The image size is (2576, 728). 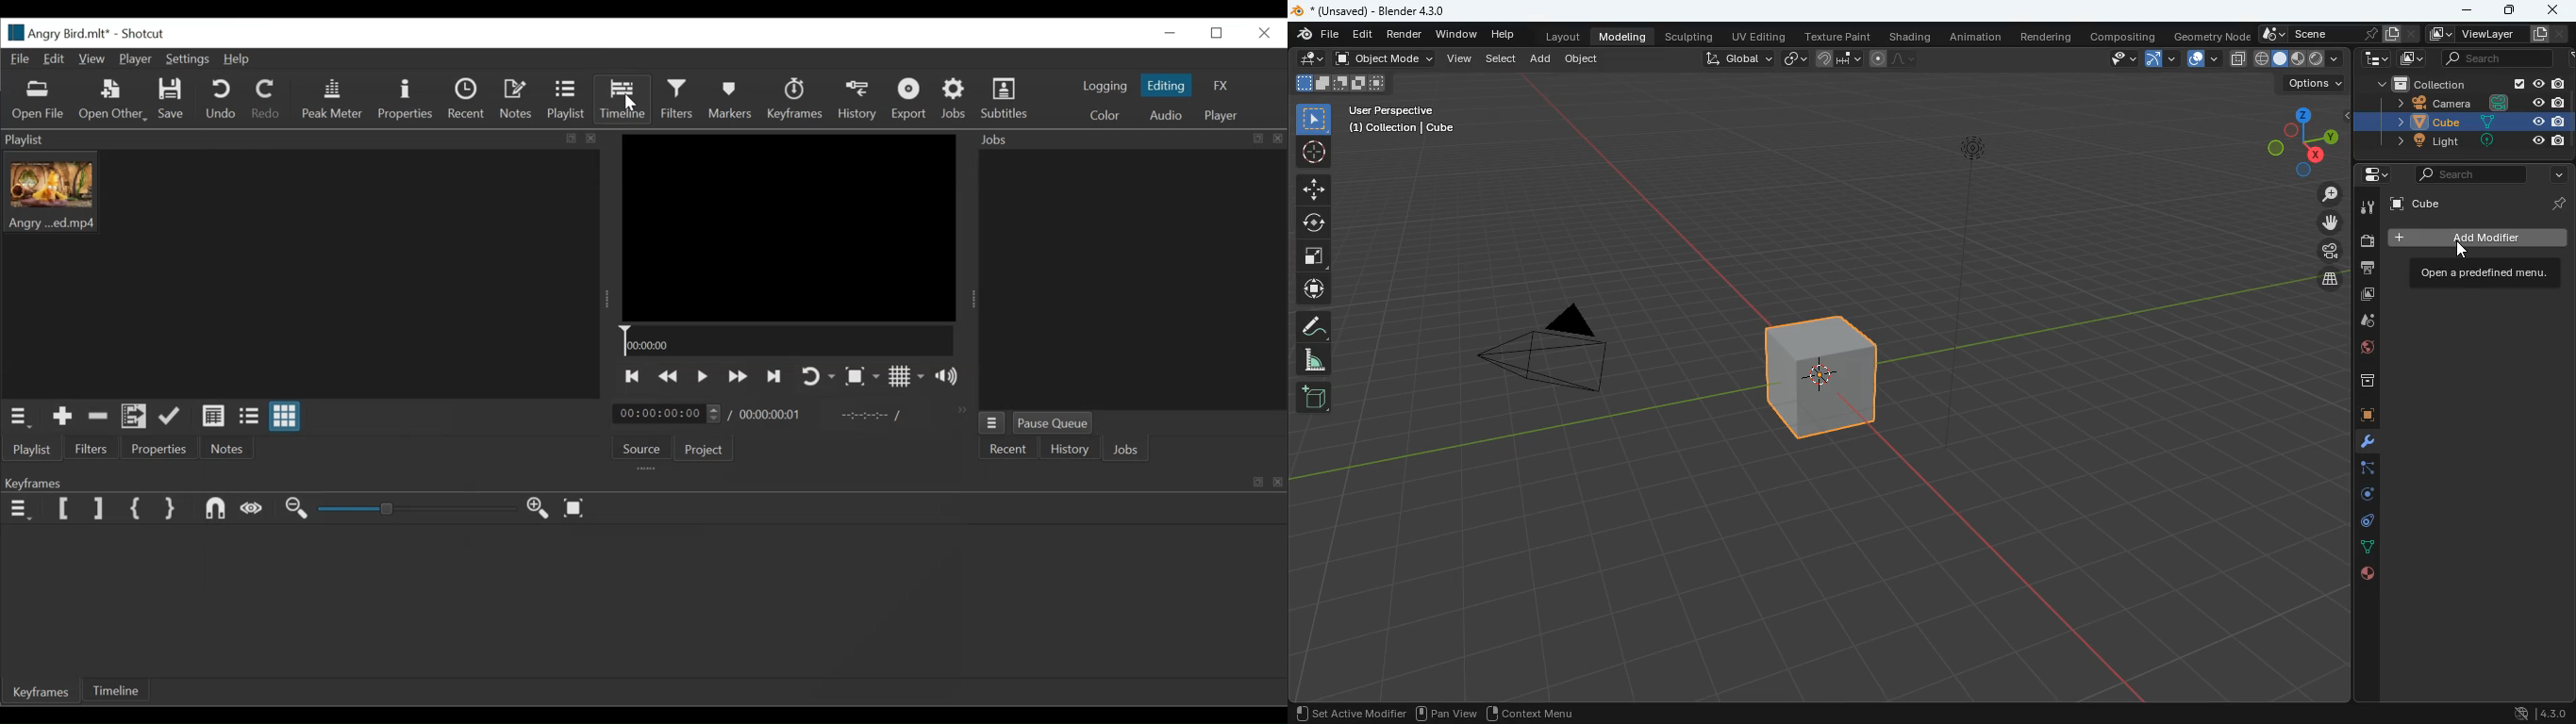 I want to click on Playlist, so click(x=565, y=98).